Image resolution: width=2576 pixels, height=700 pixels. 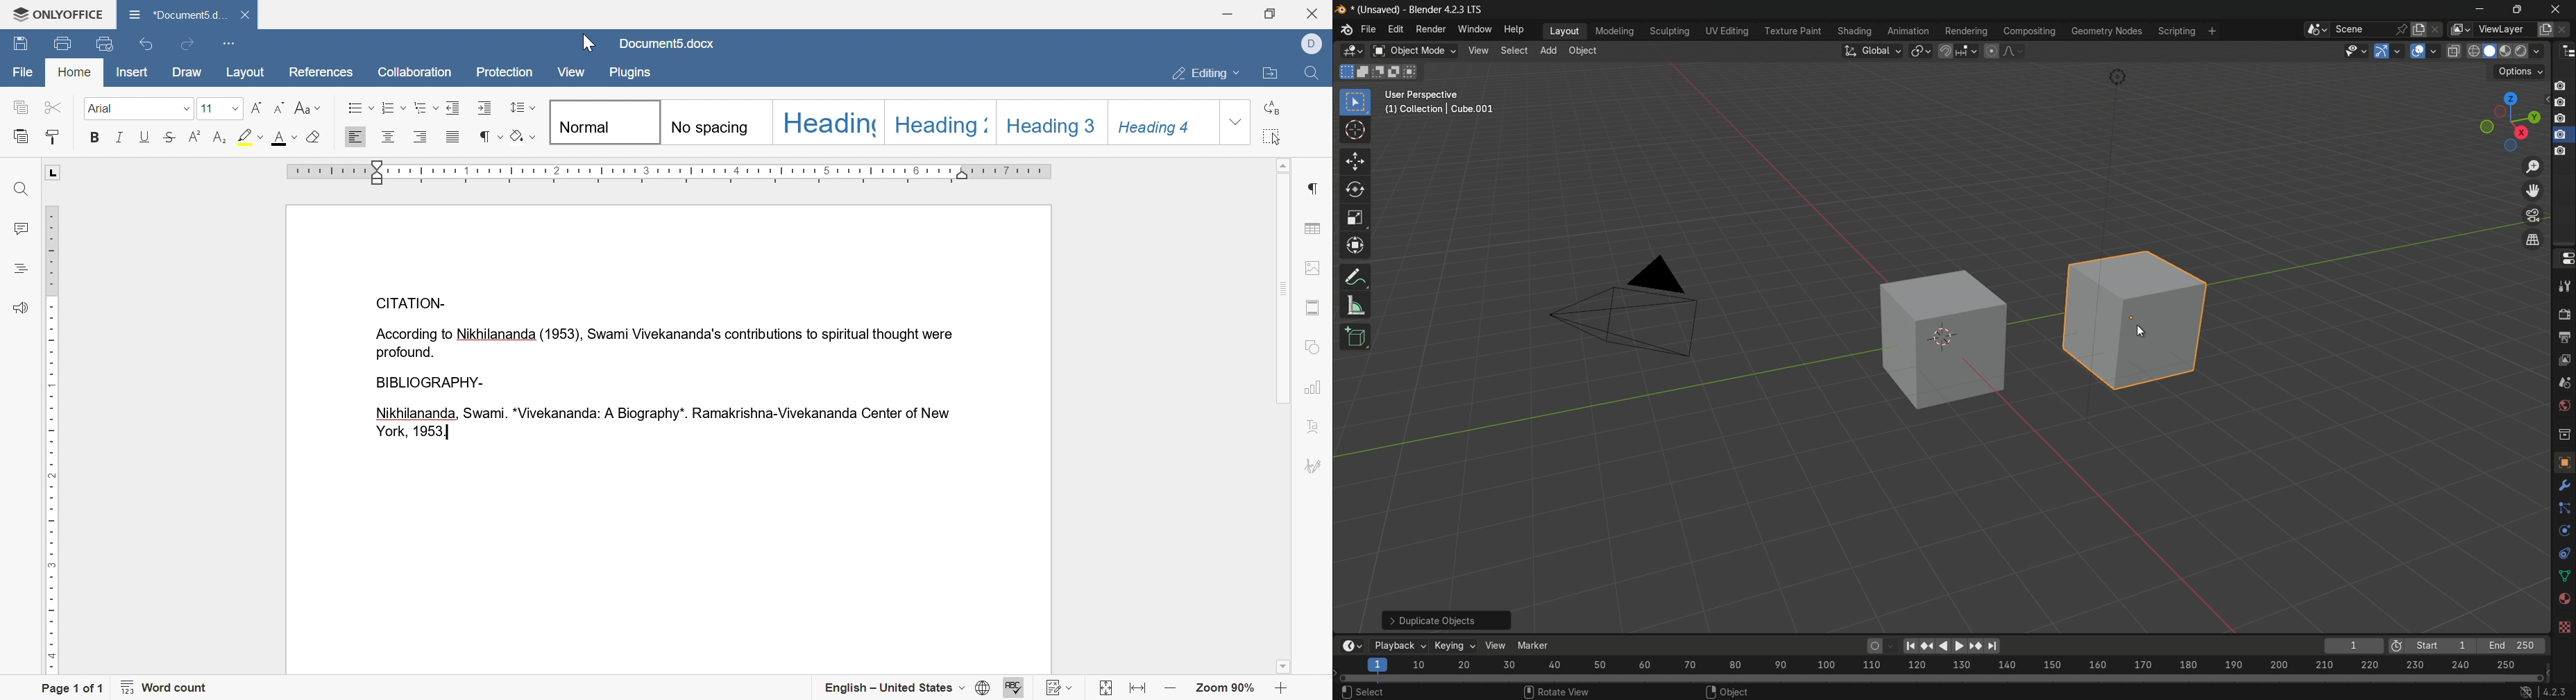 What do you see at coordinates (97, 137) in the screenshot?
I see `bold` at bounding box center [97, 137].